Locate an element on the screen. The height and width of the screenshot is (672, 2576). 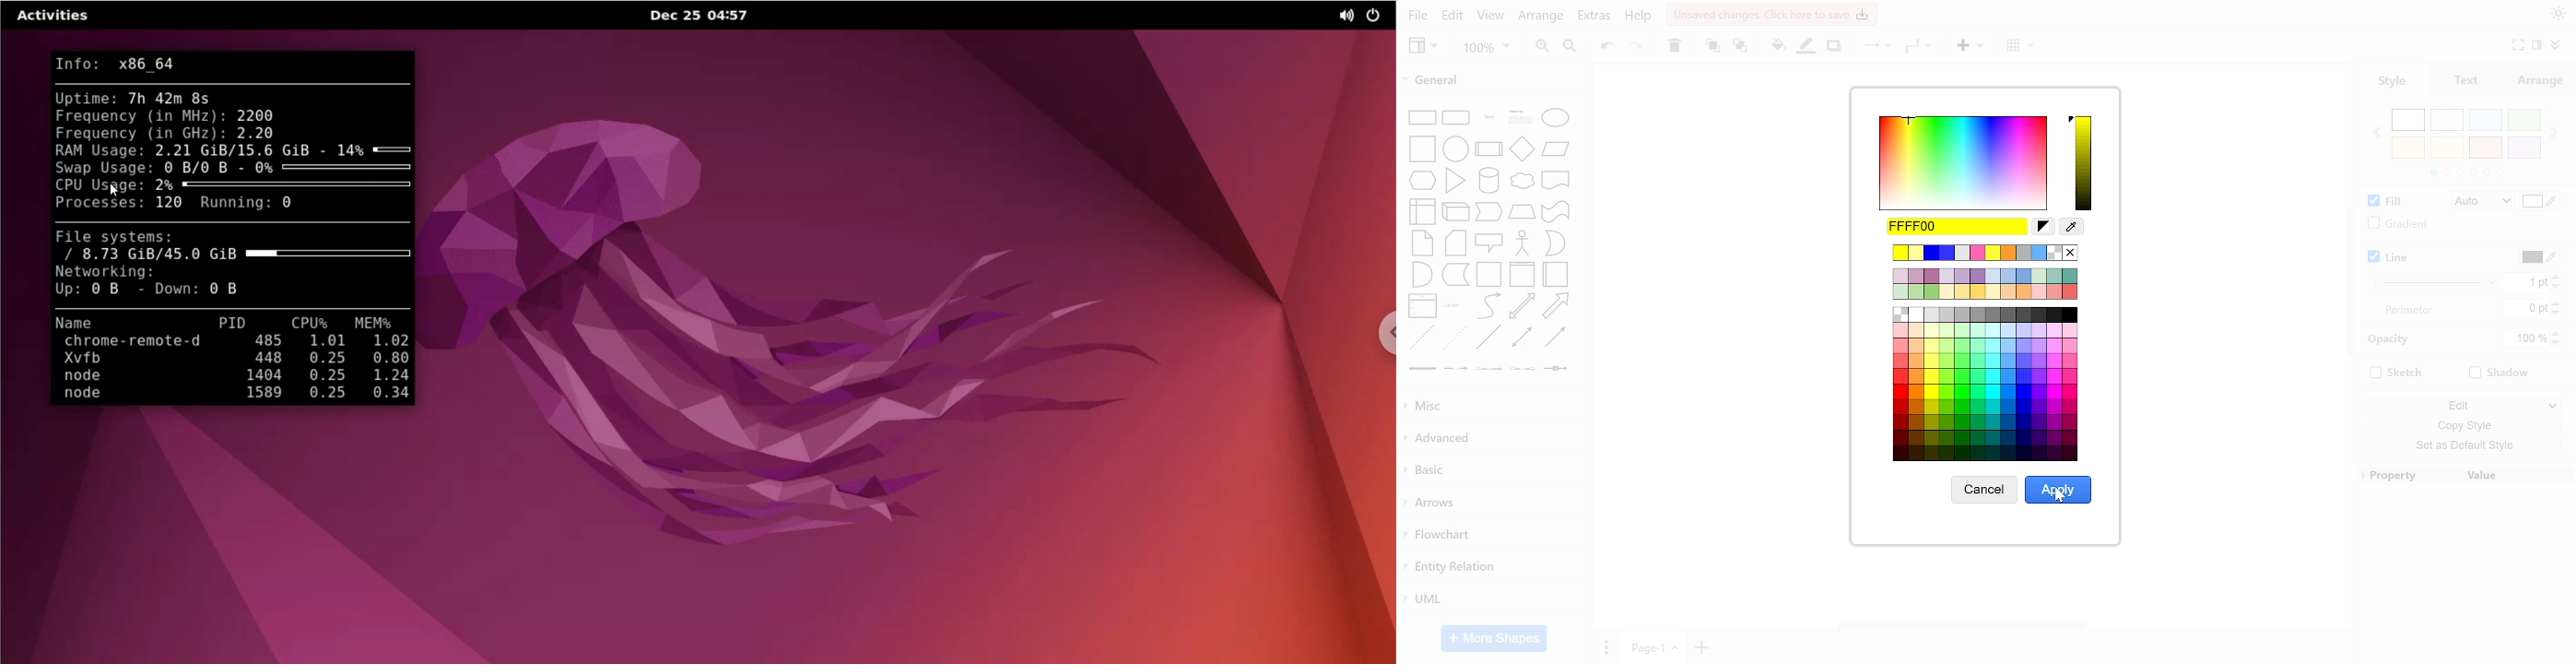
current color is located at coordinates (1958, 226).